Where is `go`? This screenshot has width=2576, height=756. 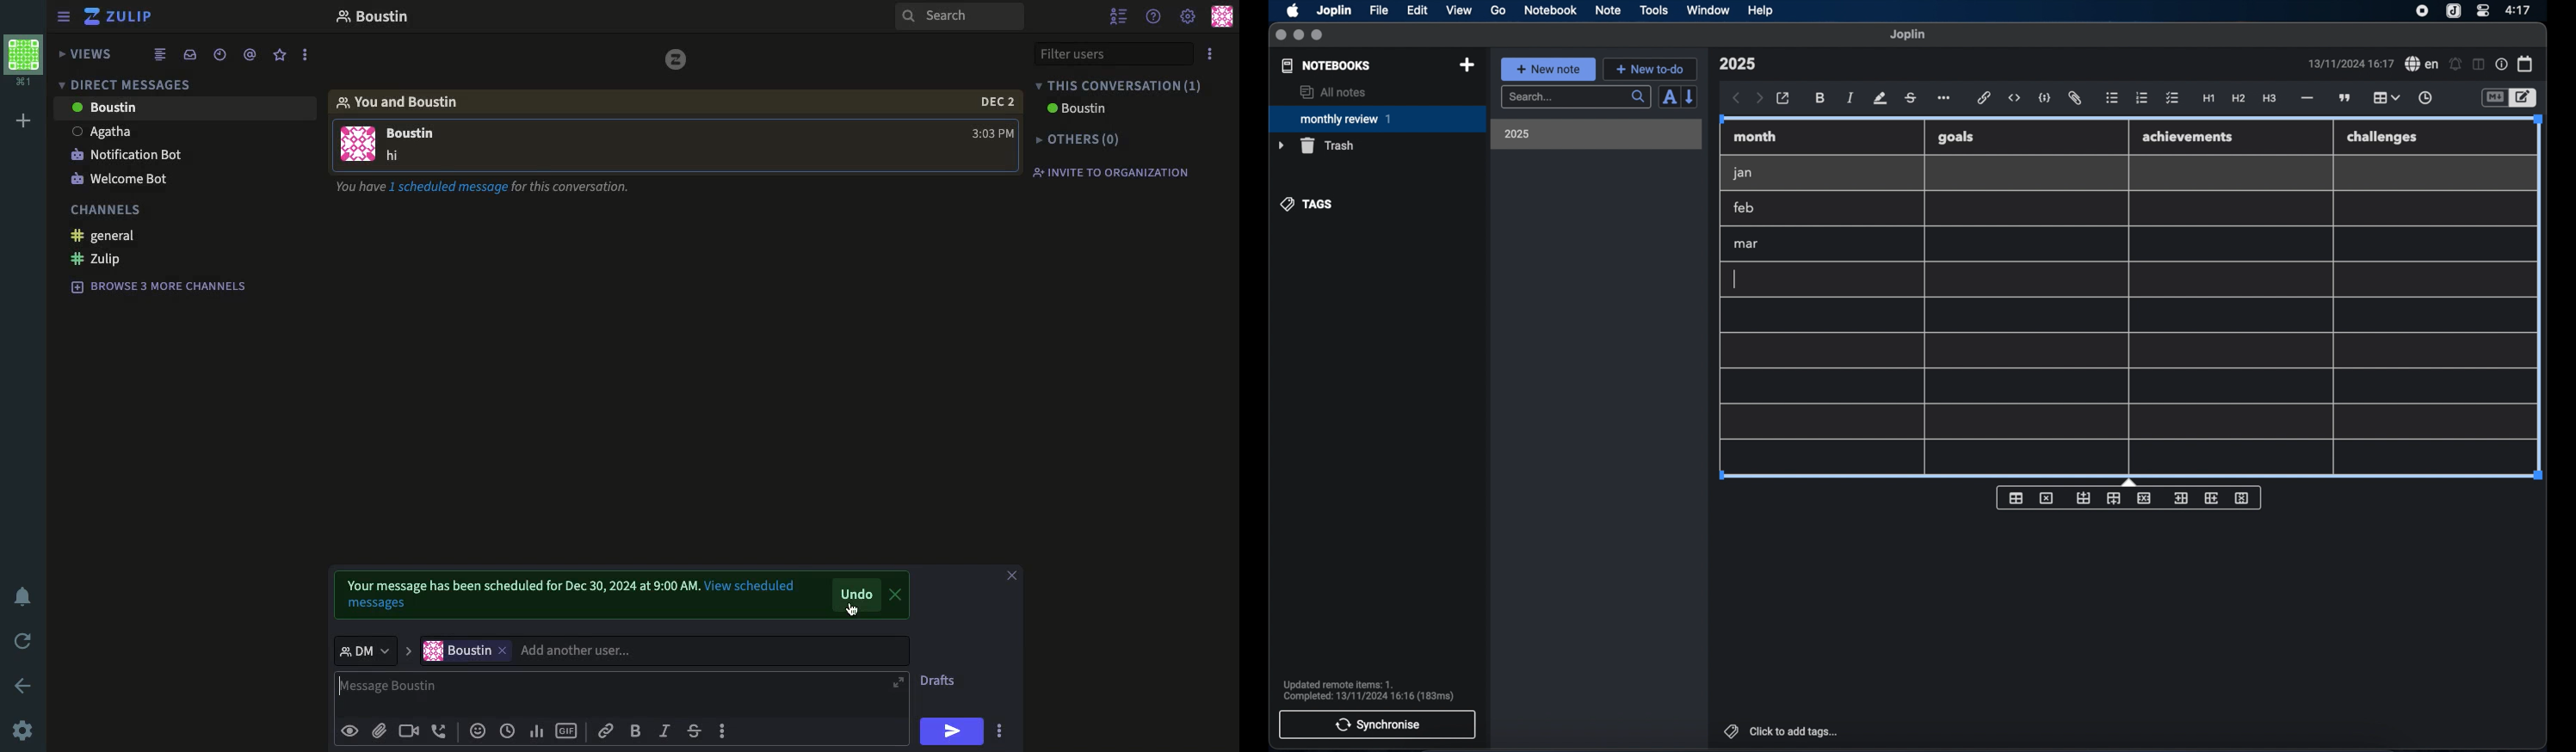 go is located at coordinates (1498, 10).